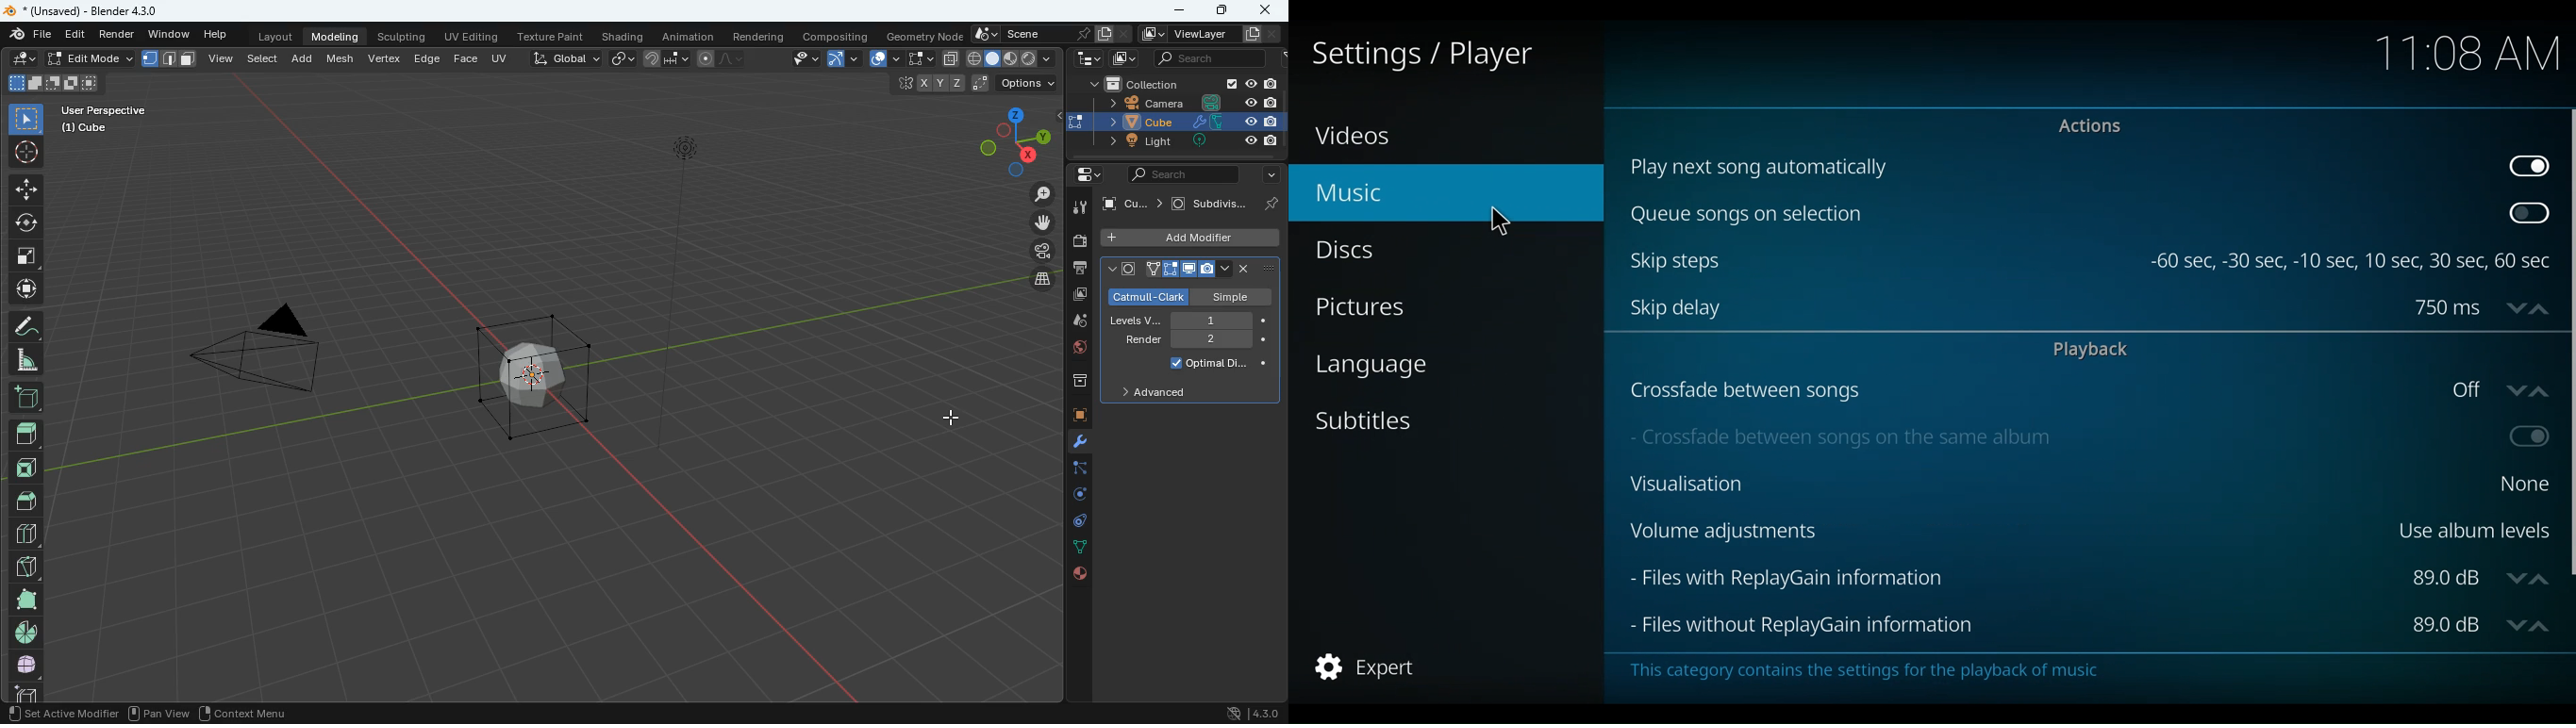 This screenshot has width=2576, height=728. Describe the element at coordinates (1188, 295) in the screenshot. I see `options` at that location.